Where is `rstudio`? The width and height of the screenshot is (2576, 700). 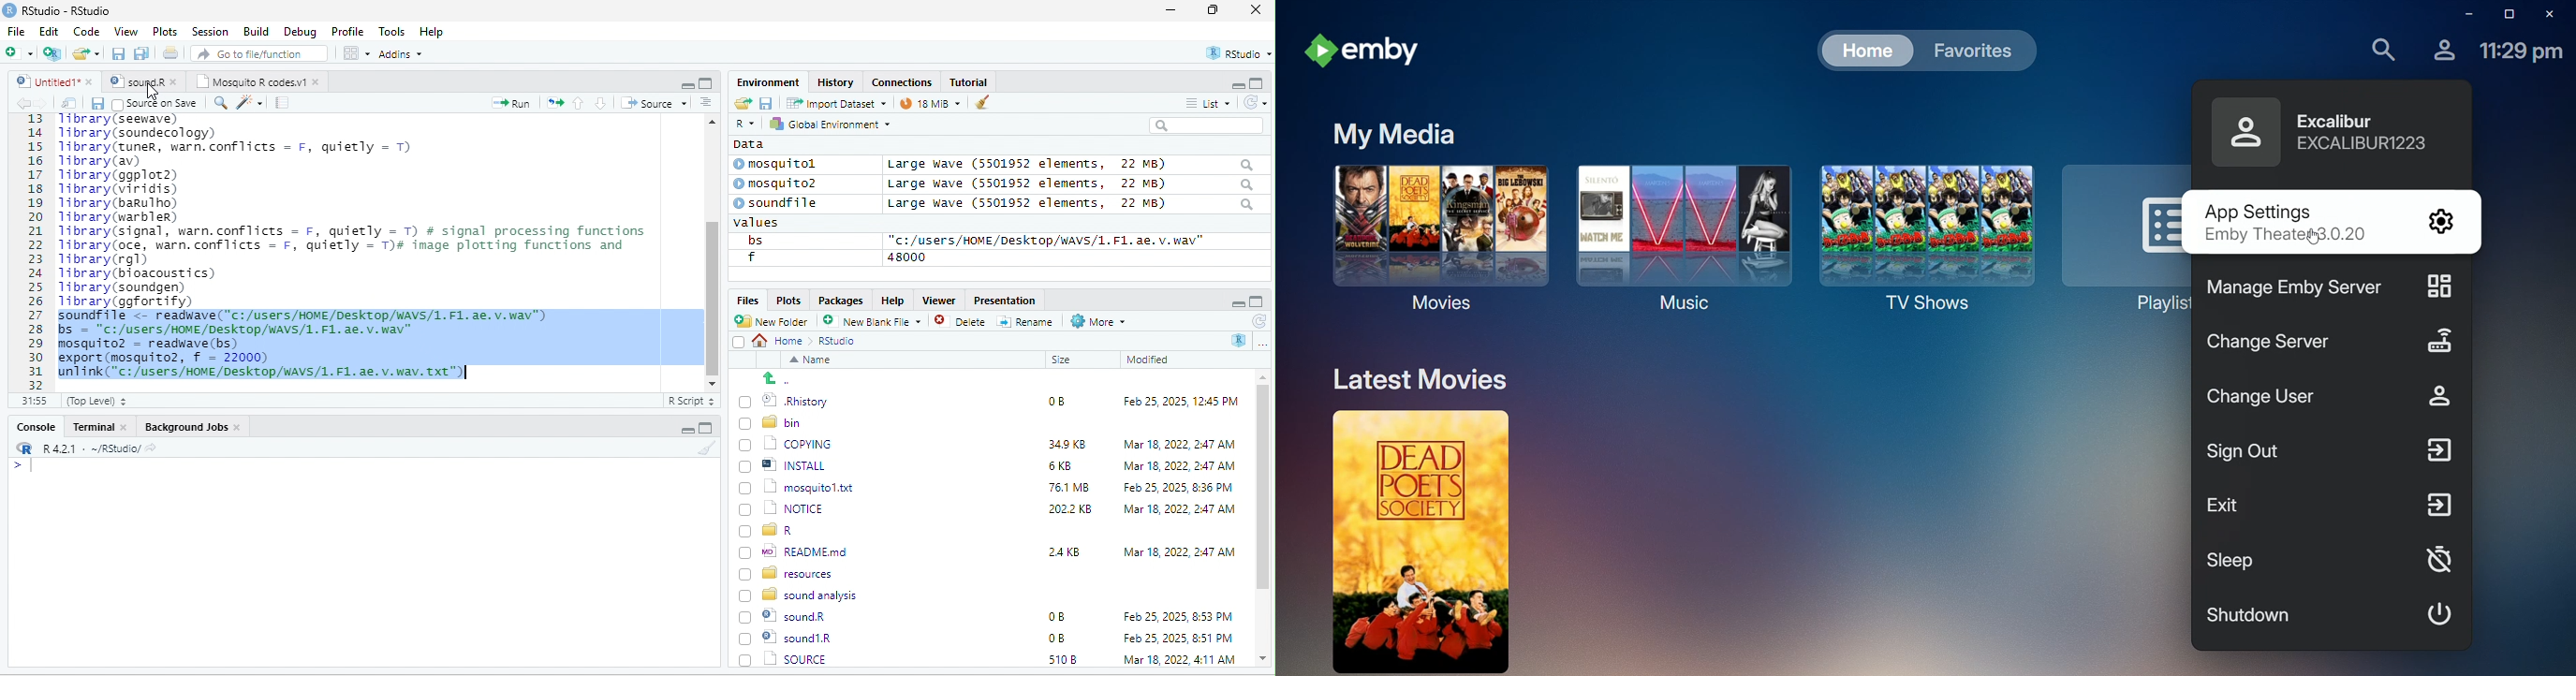 rstudio is located at coordinates (1235, 54).